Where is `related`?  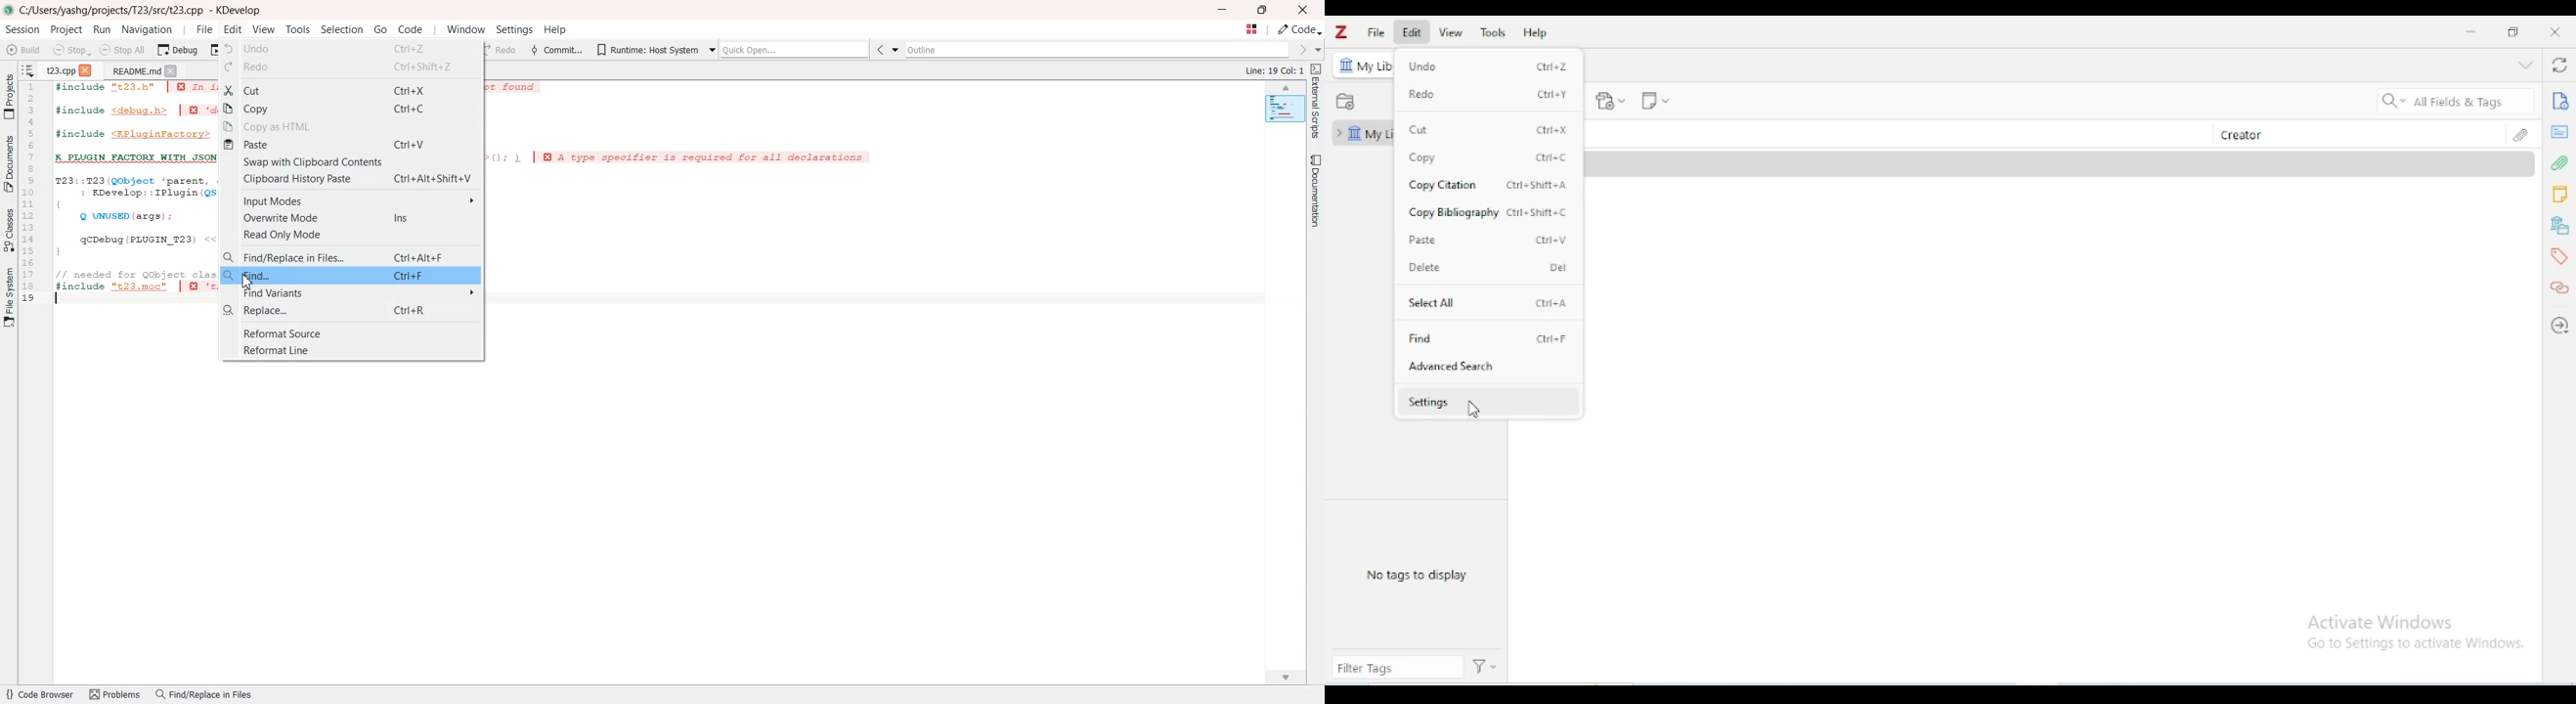
related is located at coordinates (2559, 288).